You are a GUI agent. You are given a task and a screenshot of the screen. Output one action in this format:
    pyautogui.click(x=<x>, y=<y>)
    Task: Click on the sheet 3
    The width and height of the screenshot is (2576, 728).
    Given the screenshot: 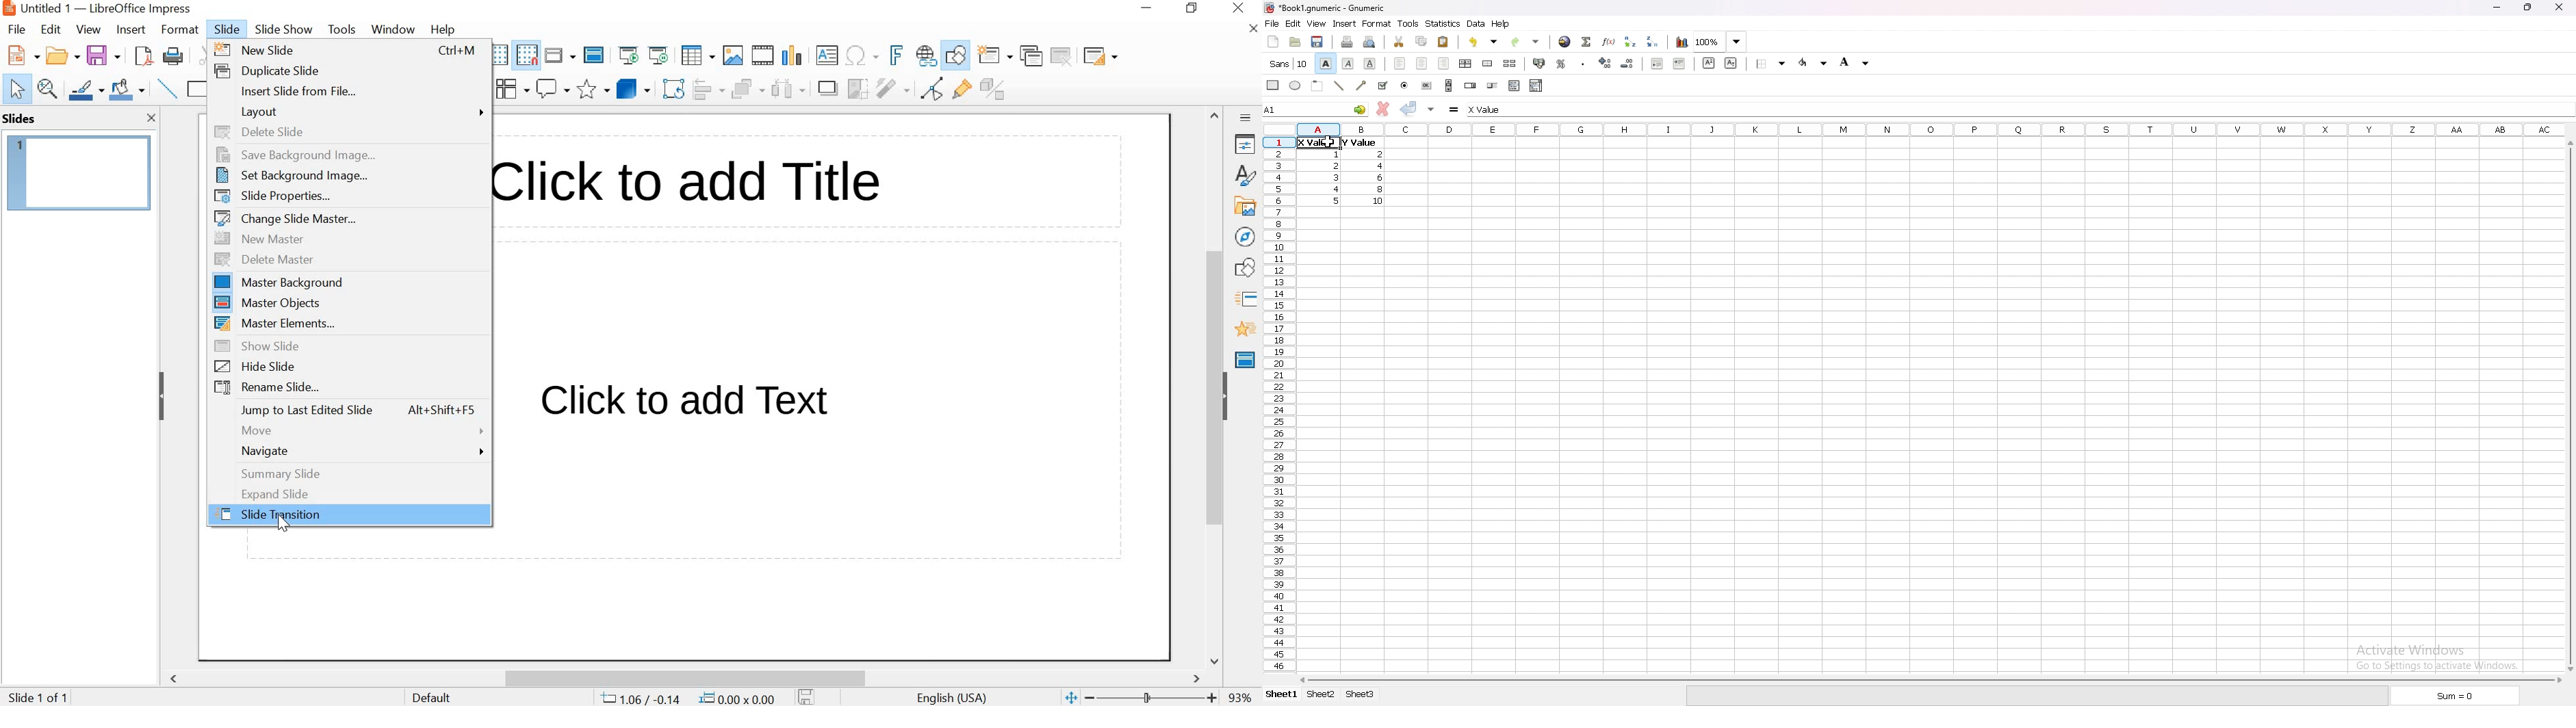 What is the action you would take?
    pyautogui.click(x=1361, y=694)
    